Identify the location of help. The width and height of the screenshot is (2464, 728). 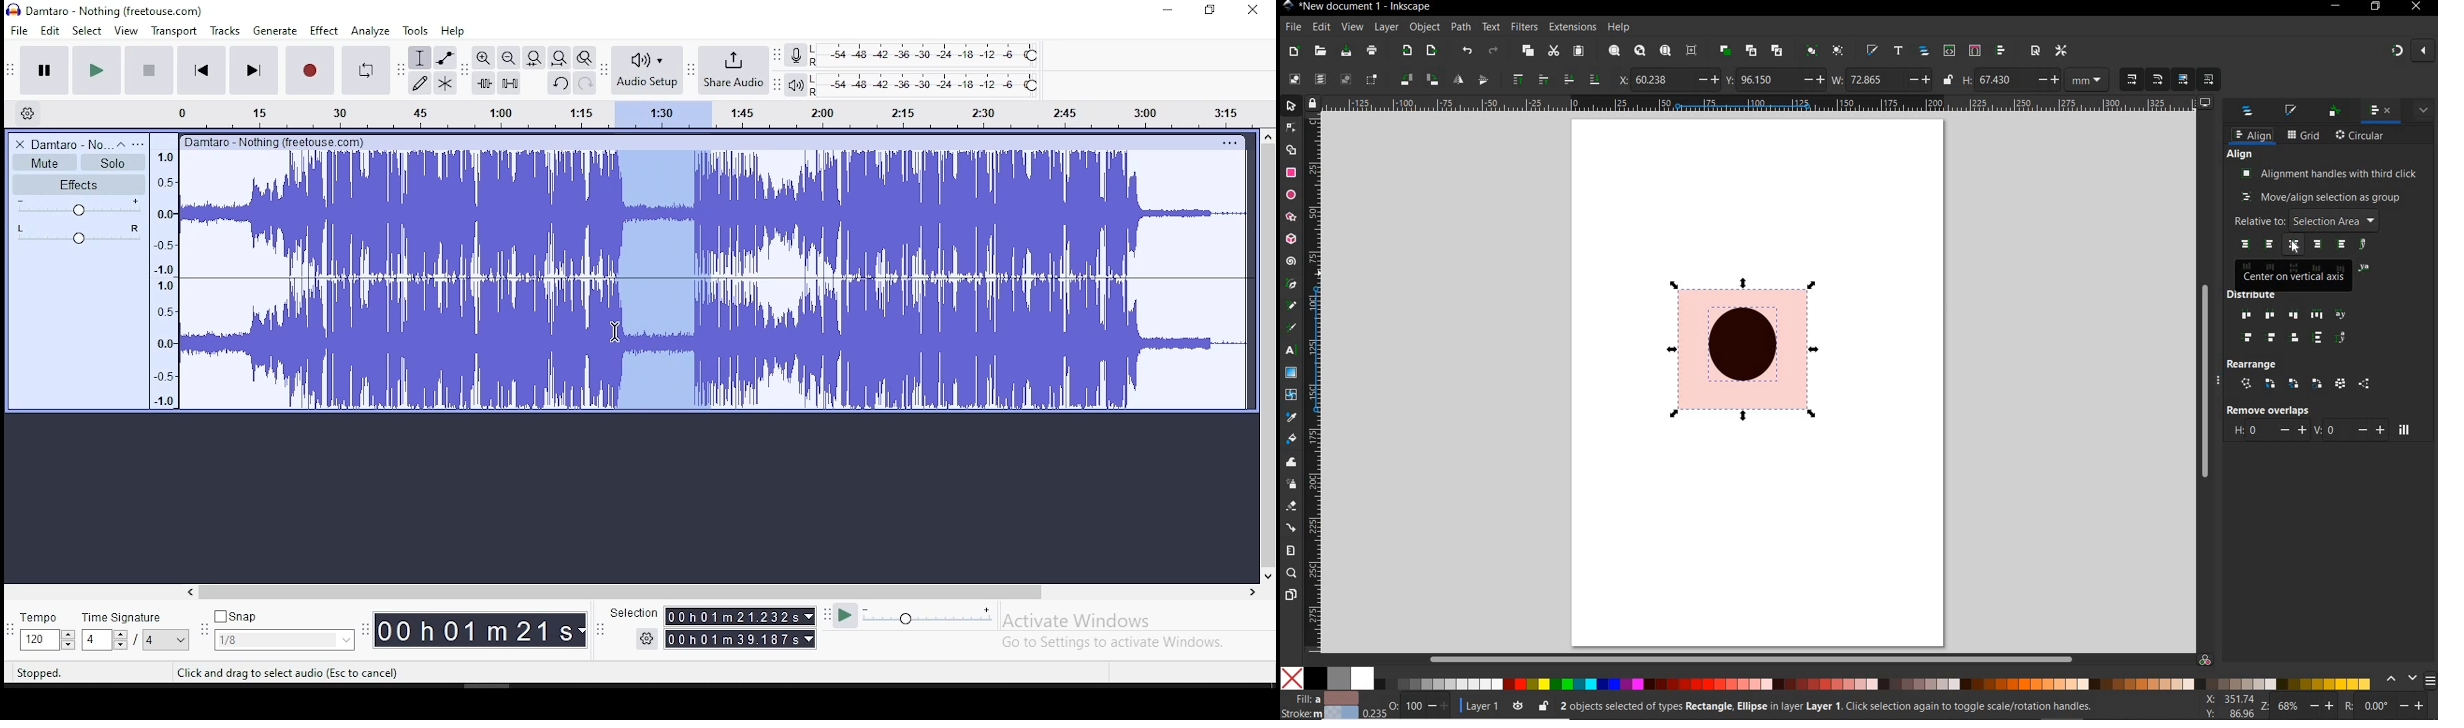
(1619, 28).